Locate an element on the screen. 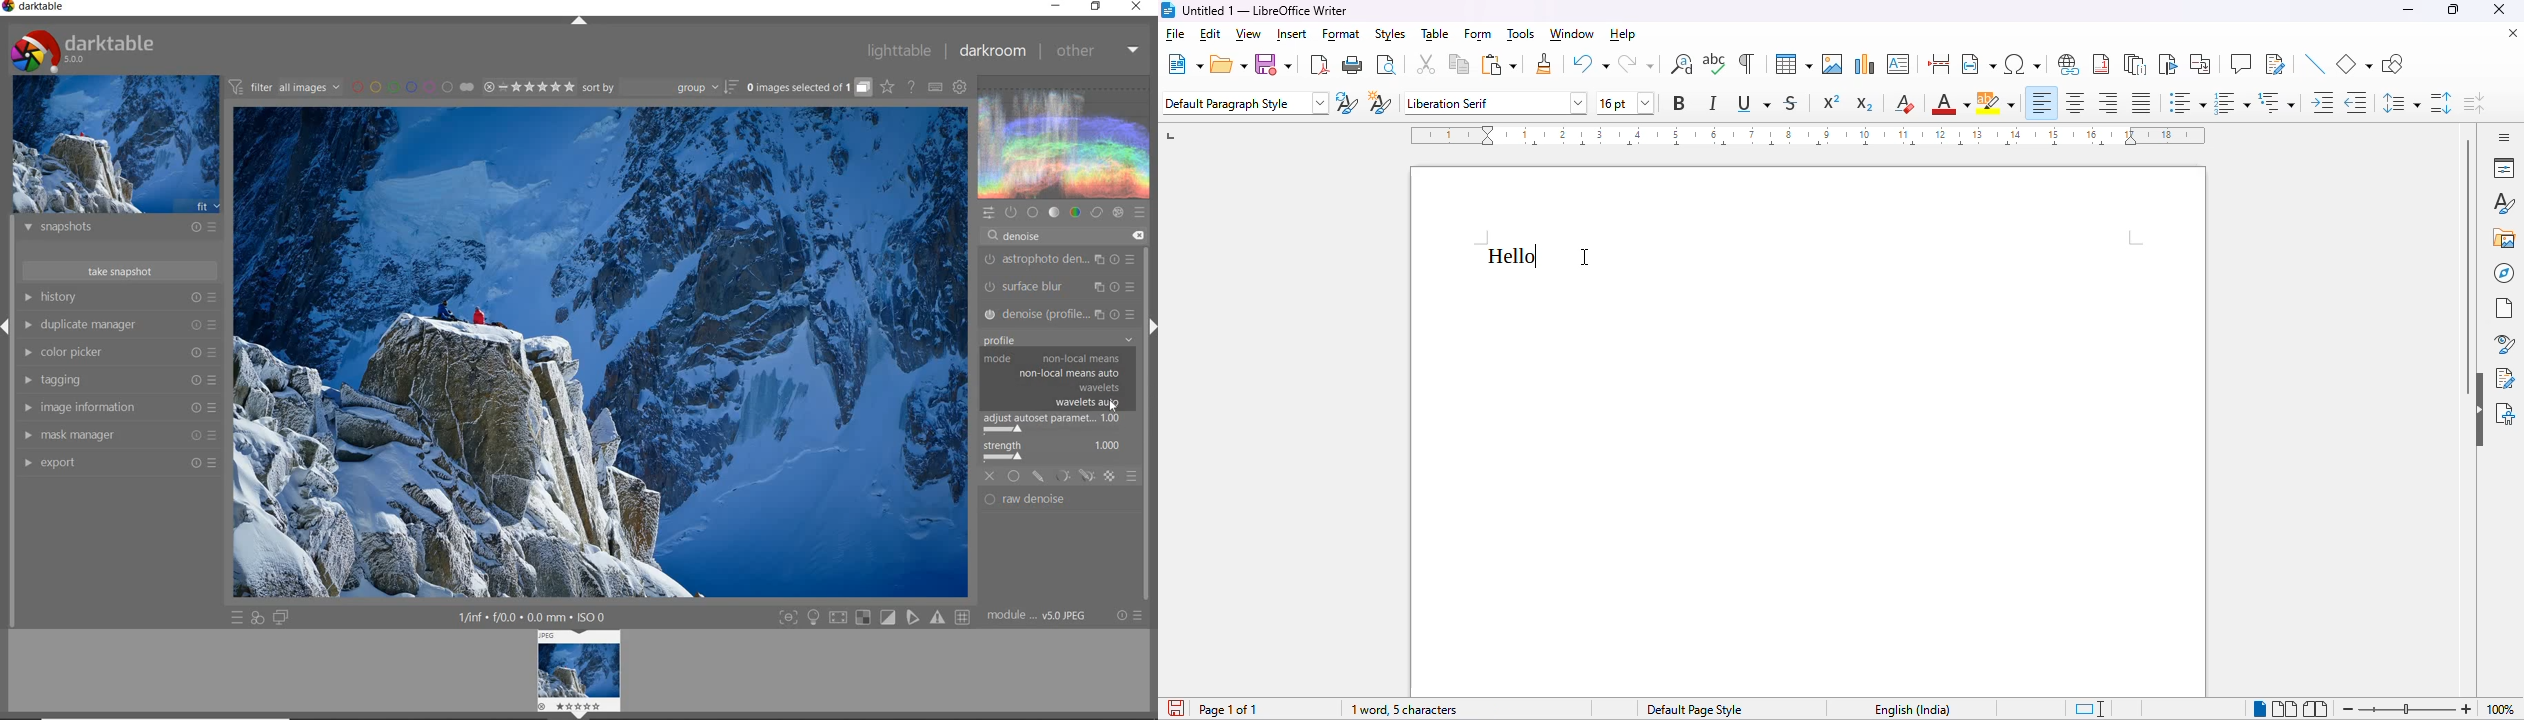  Darktable 5.0.0 is located at coordinates (83, 51).